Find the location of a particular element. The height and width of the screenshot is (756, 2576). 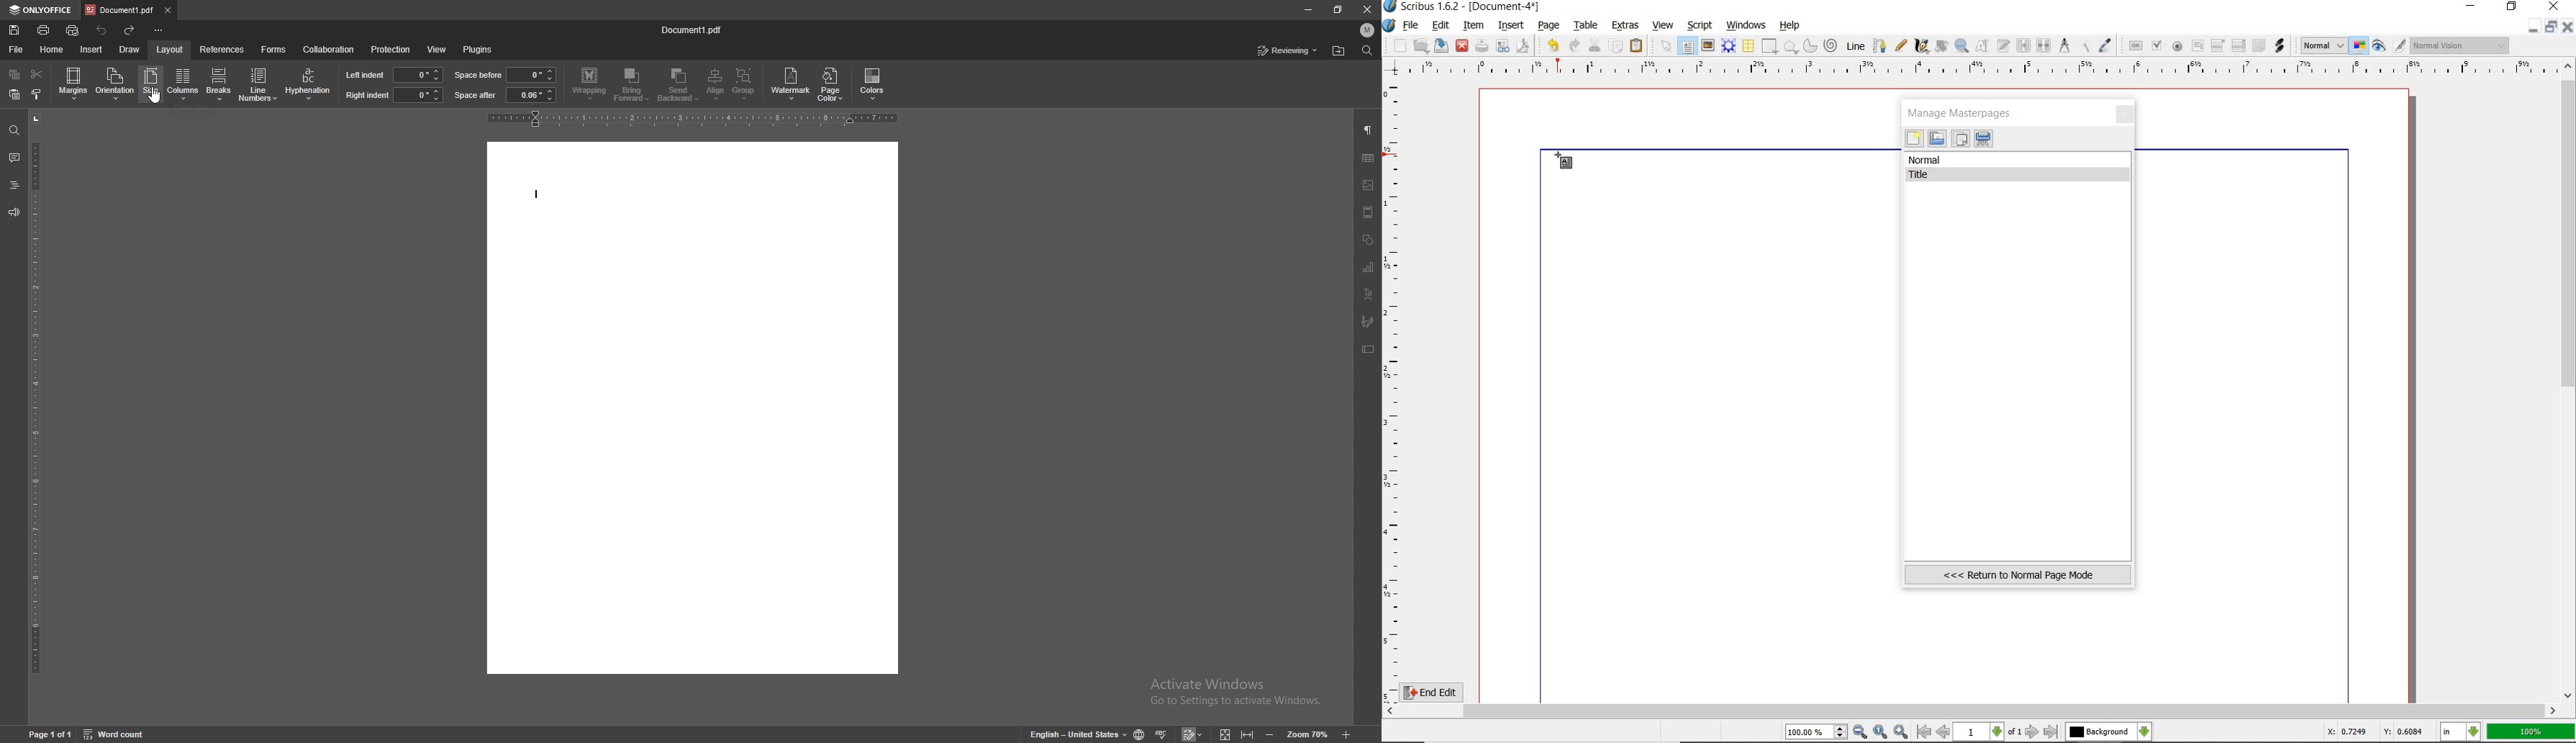

of 1 is located at coordinates (2015, 732).